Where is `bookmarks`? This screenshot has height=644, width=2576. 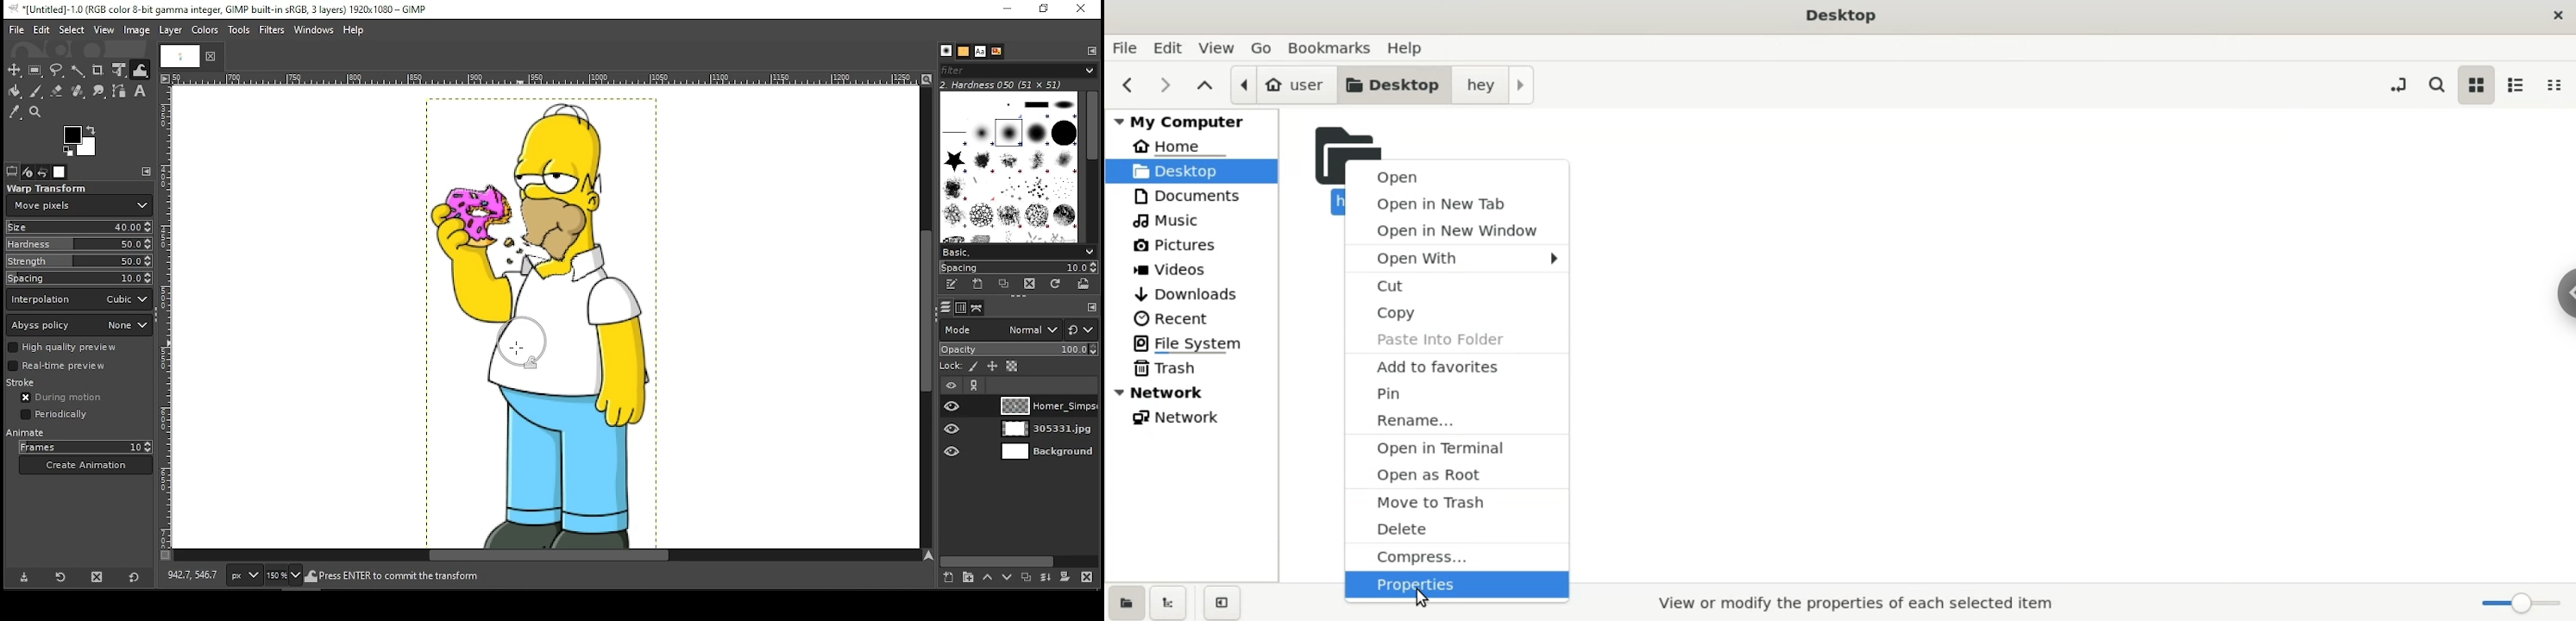
bookmarks is located at coordinates (1336, 48).